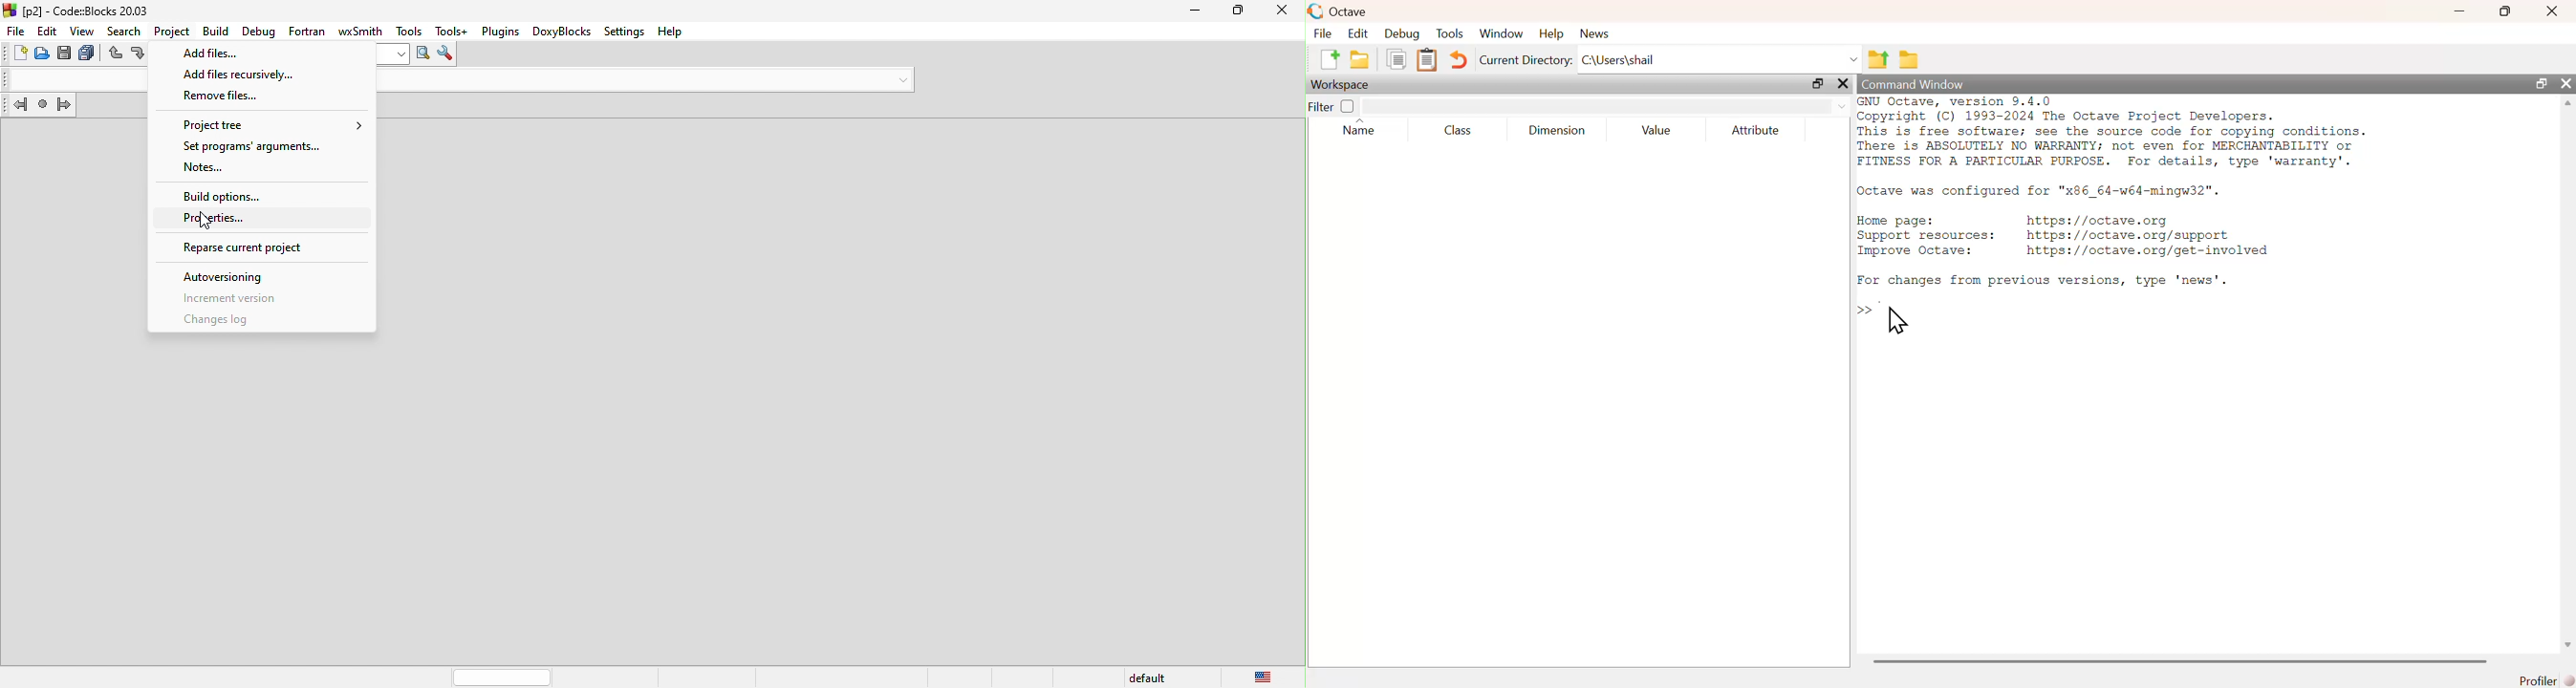  What do you see at coordinates (90, 54) in the screenshot?
I see `save everything` at bounding box center [90, 54].